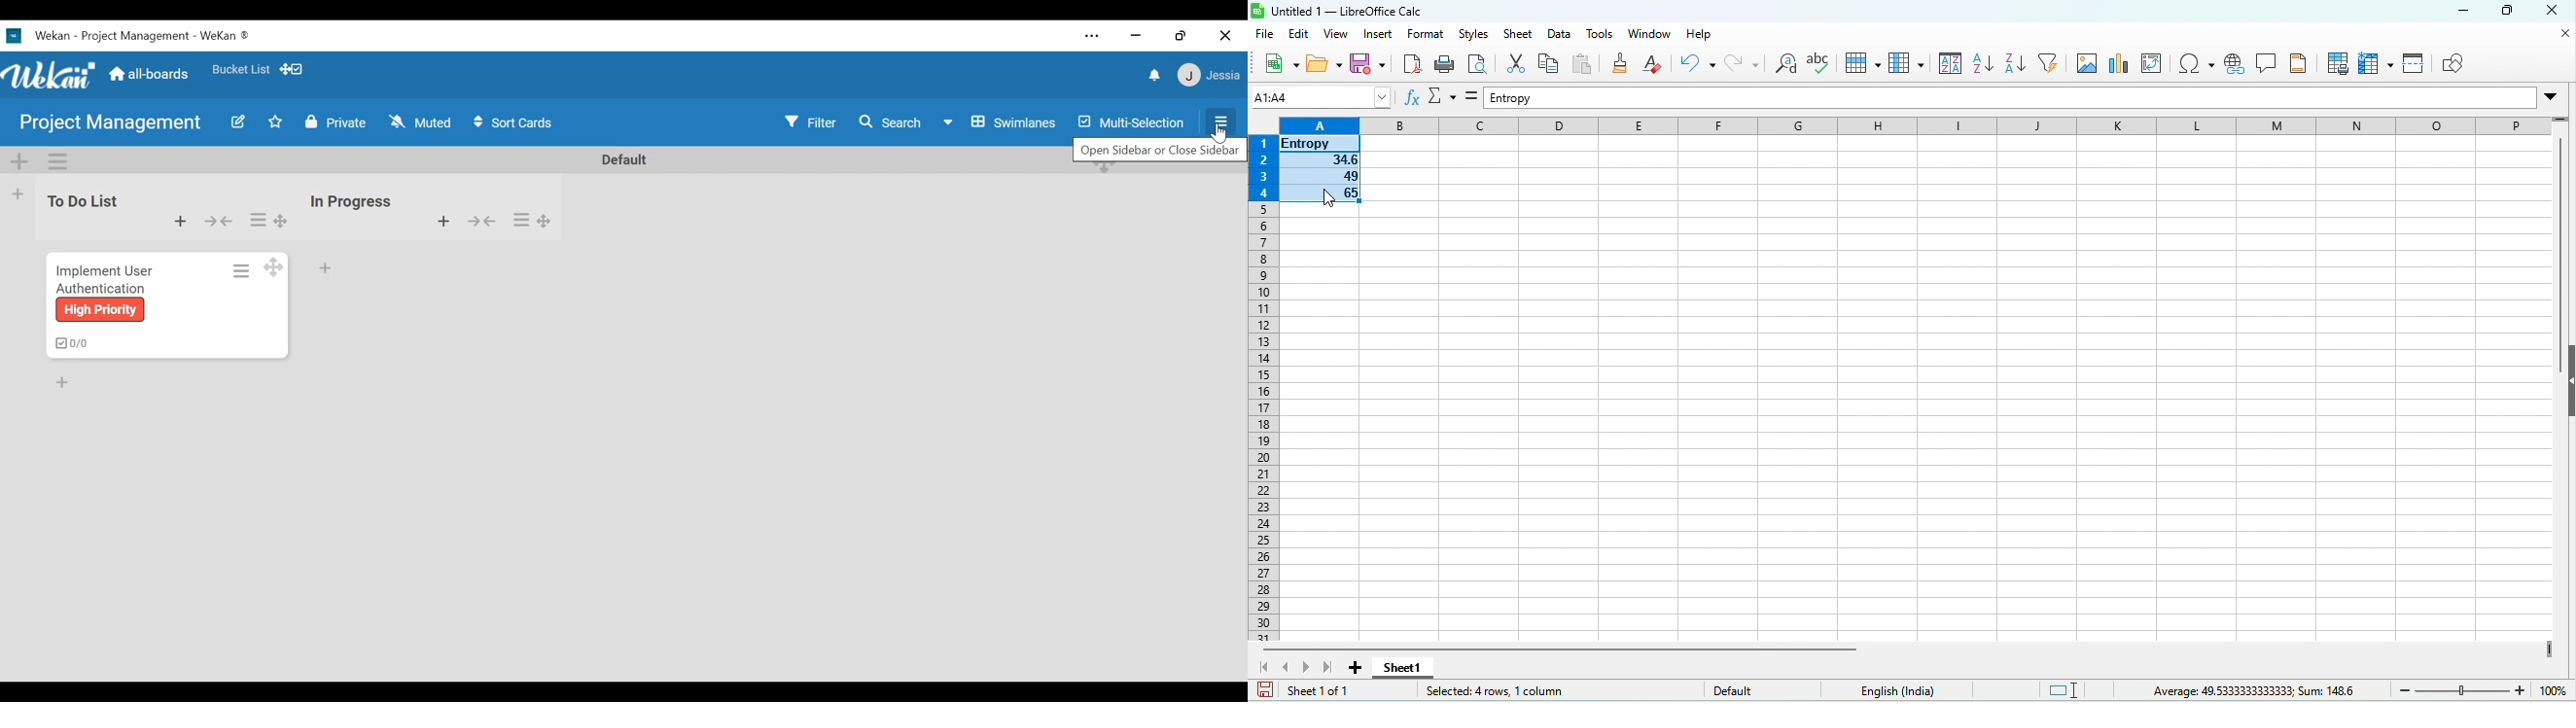  What do you see at coordinates (1916, 126) in the screenshot?
I see `column headings` at bounding box center [1916, 126].